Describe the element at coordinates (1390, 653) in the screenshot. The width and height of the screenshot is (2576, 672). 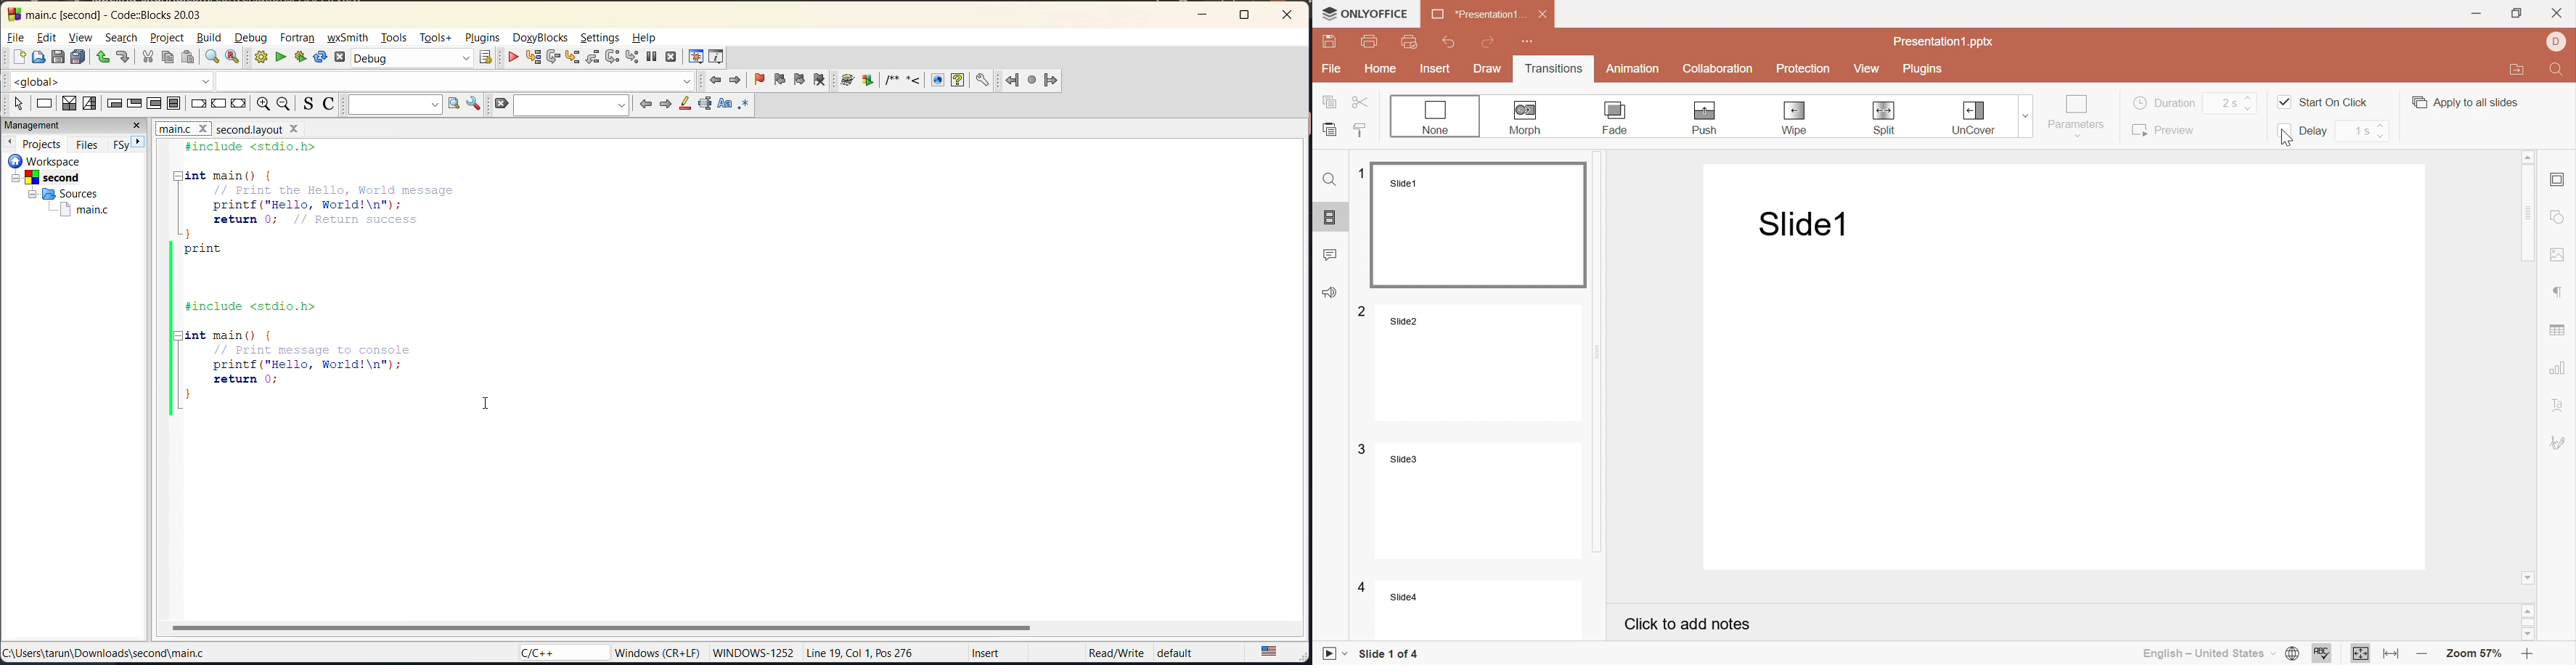
I see `Slide 1 of 4` at that location.